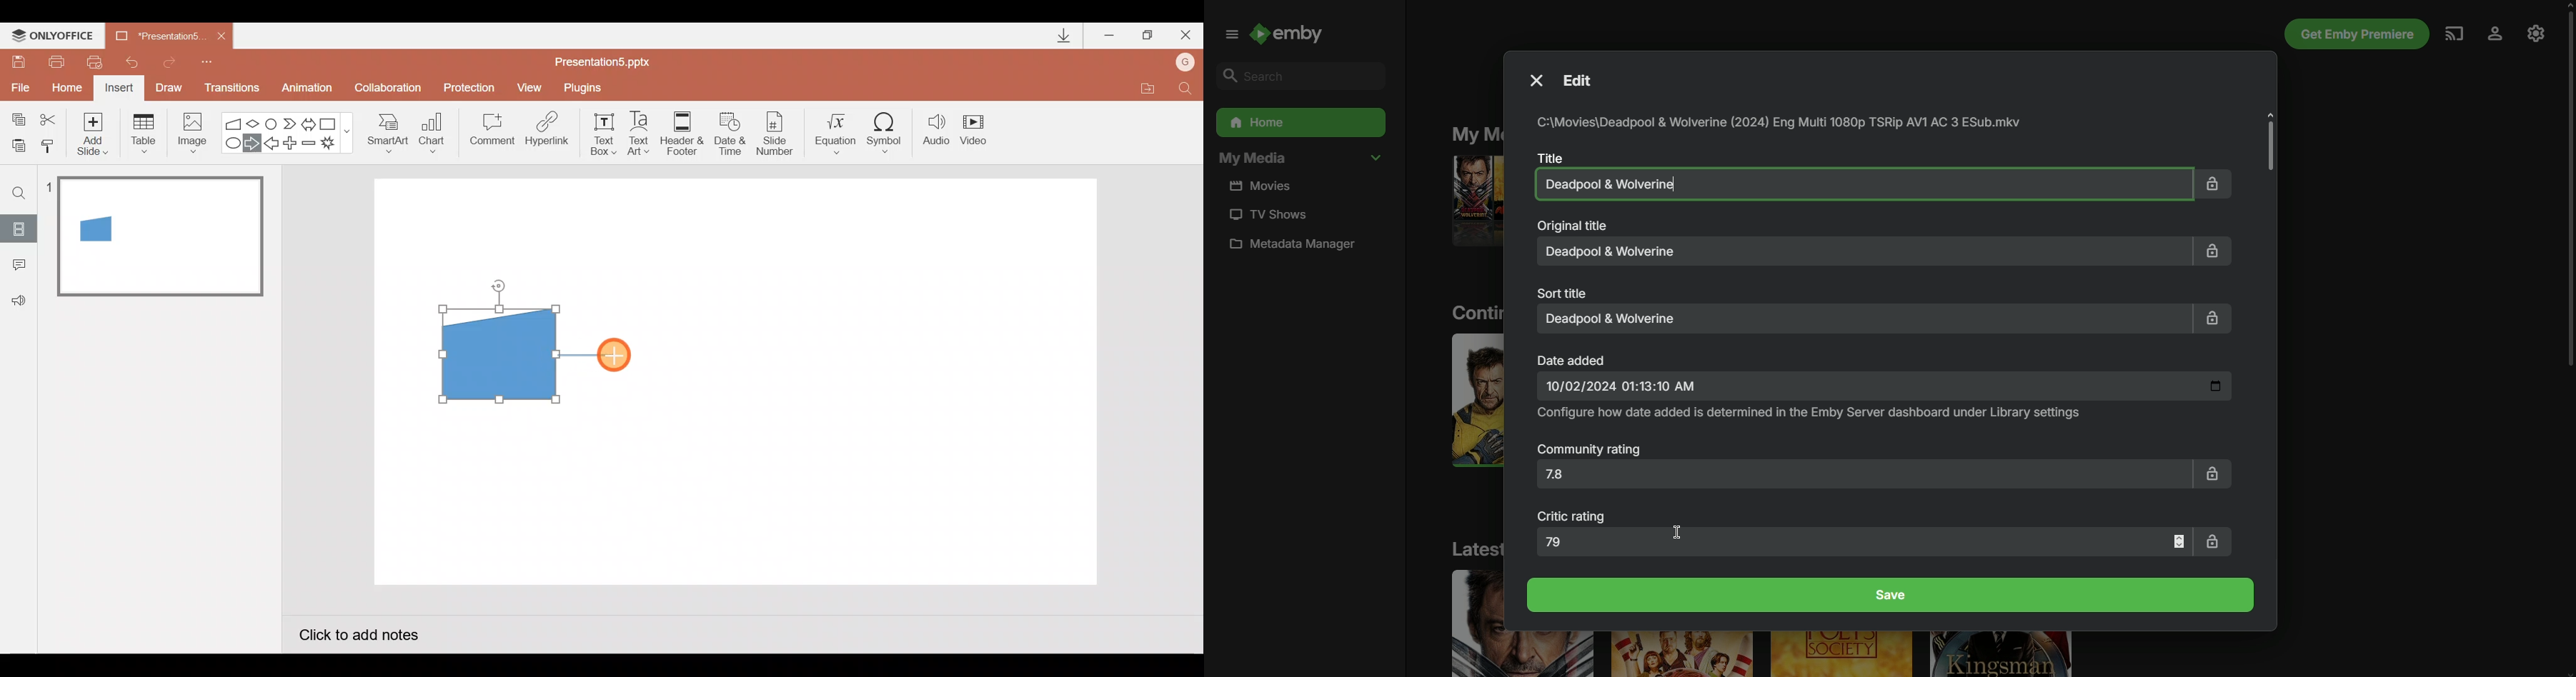 This screenshot has width=2576, height=700. What do you see at coordinates (2214, 541) in the screenshot?
I see `Lock` at bounding box center [2214, 541].